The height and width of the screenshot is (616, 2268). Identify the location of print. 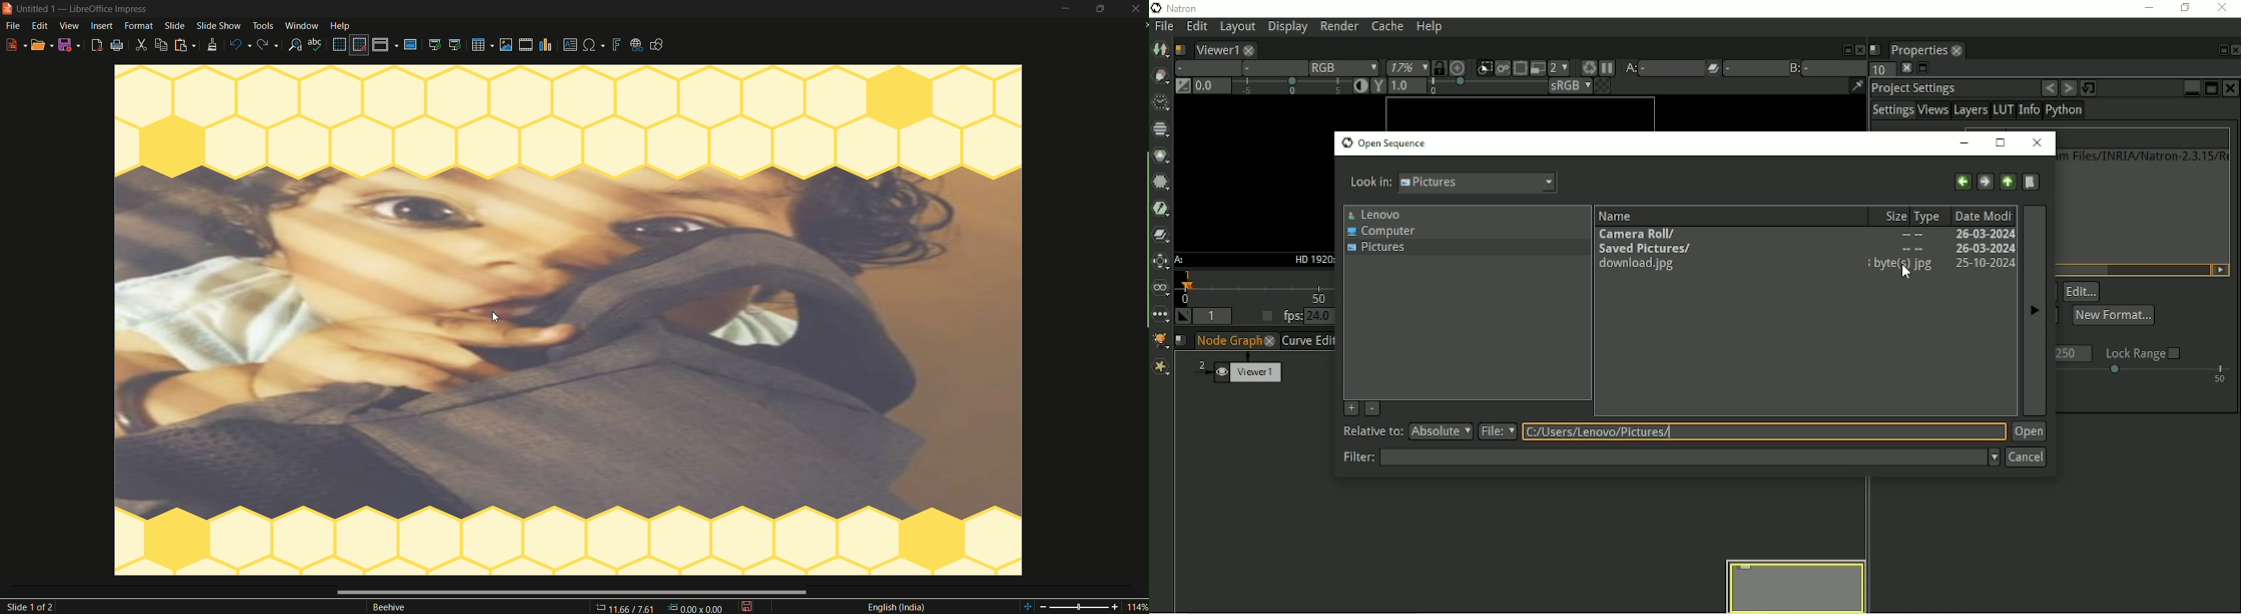
(118, 45).